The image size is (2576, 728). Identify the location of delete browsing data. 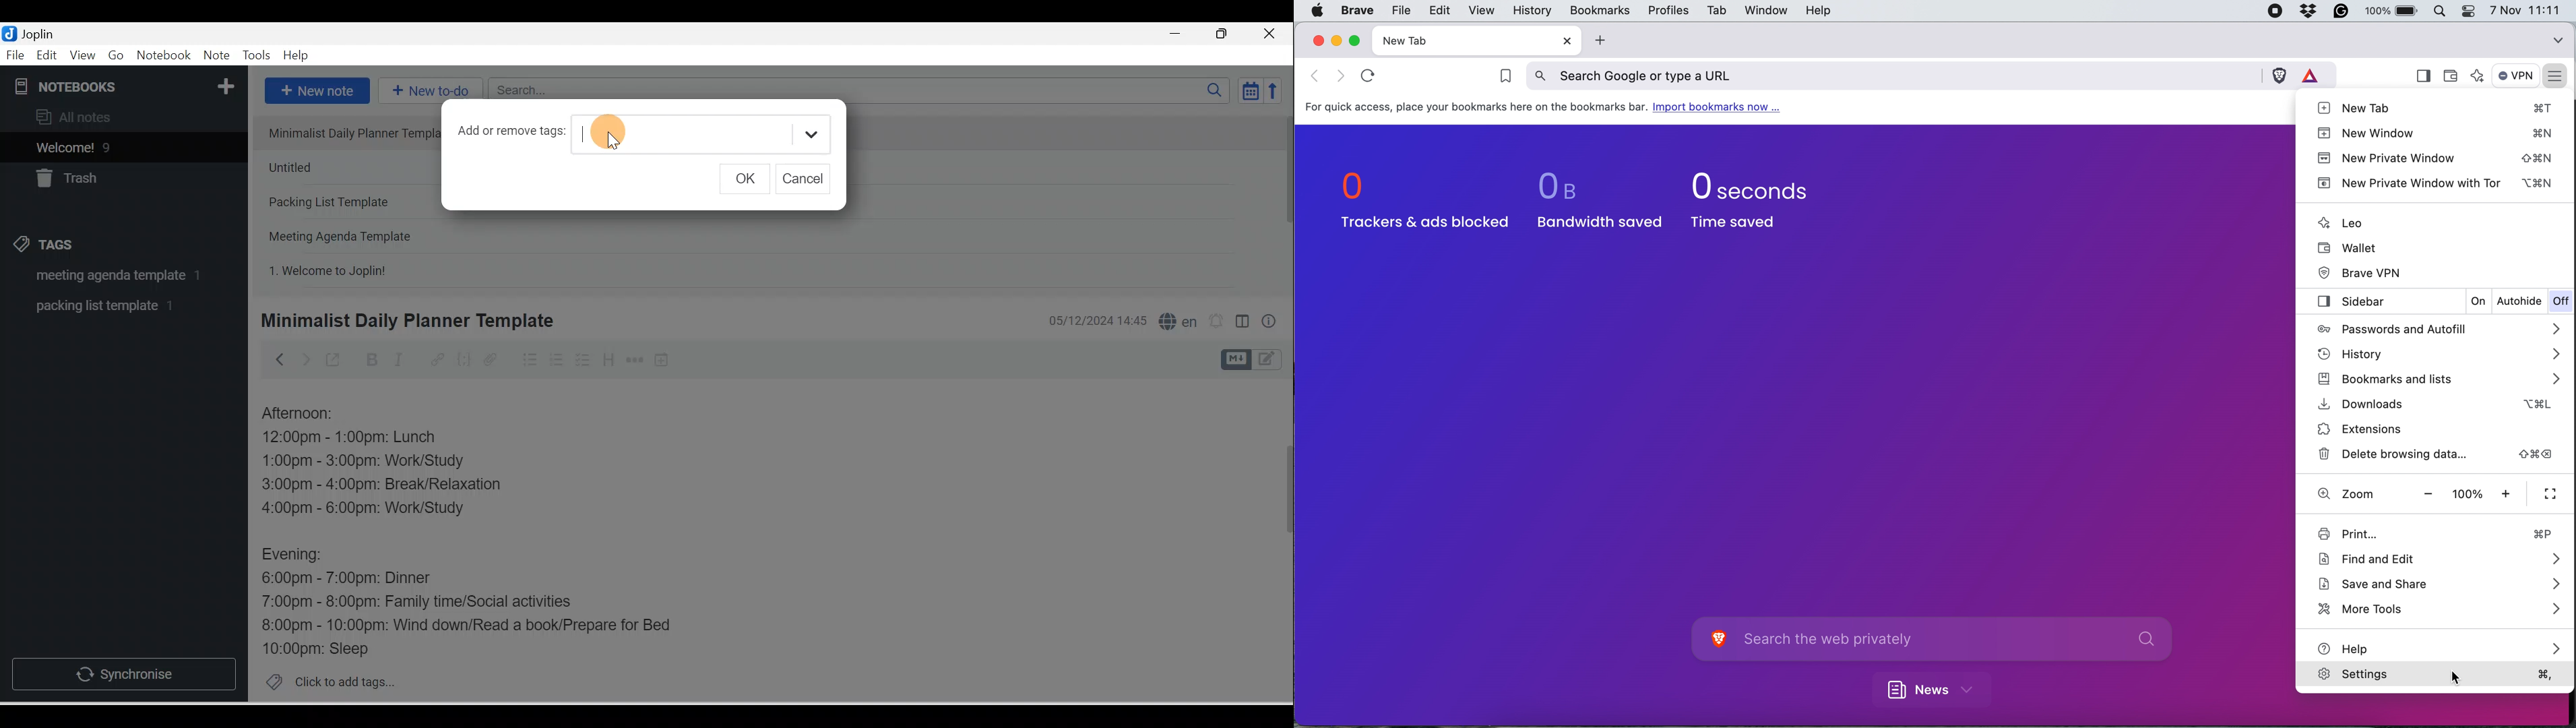
(2438, 453).